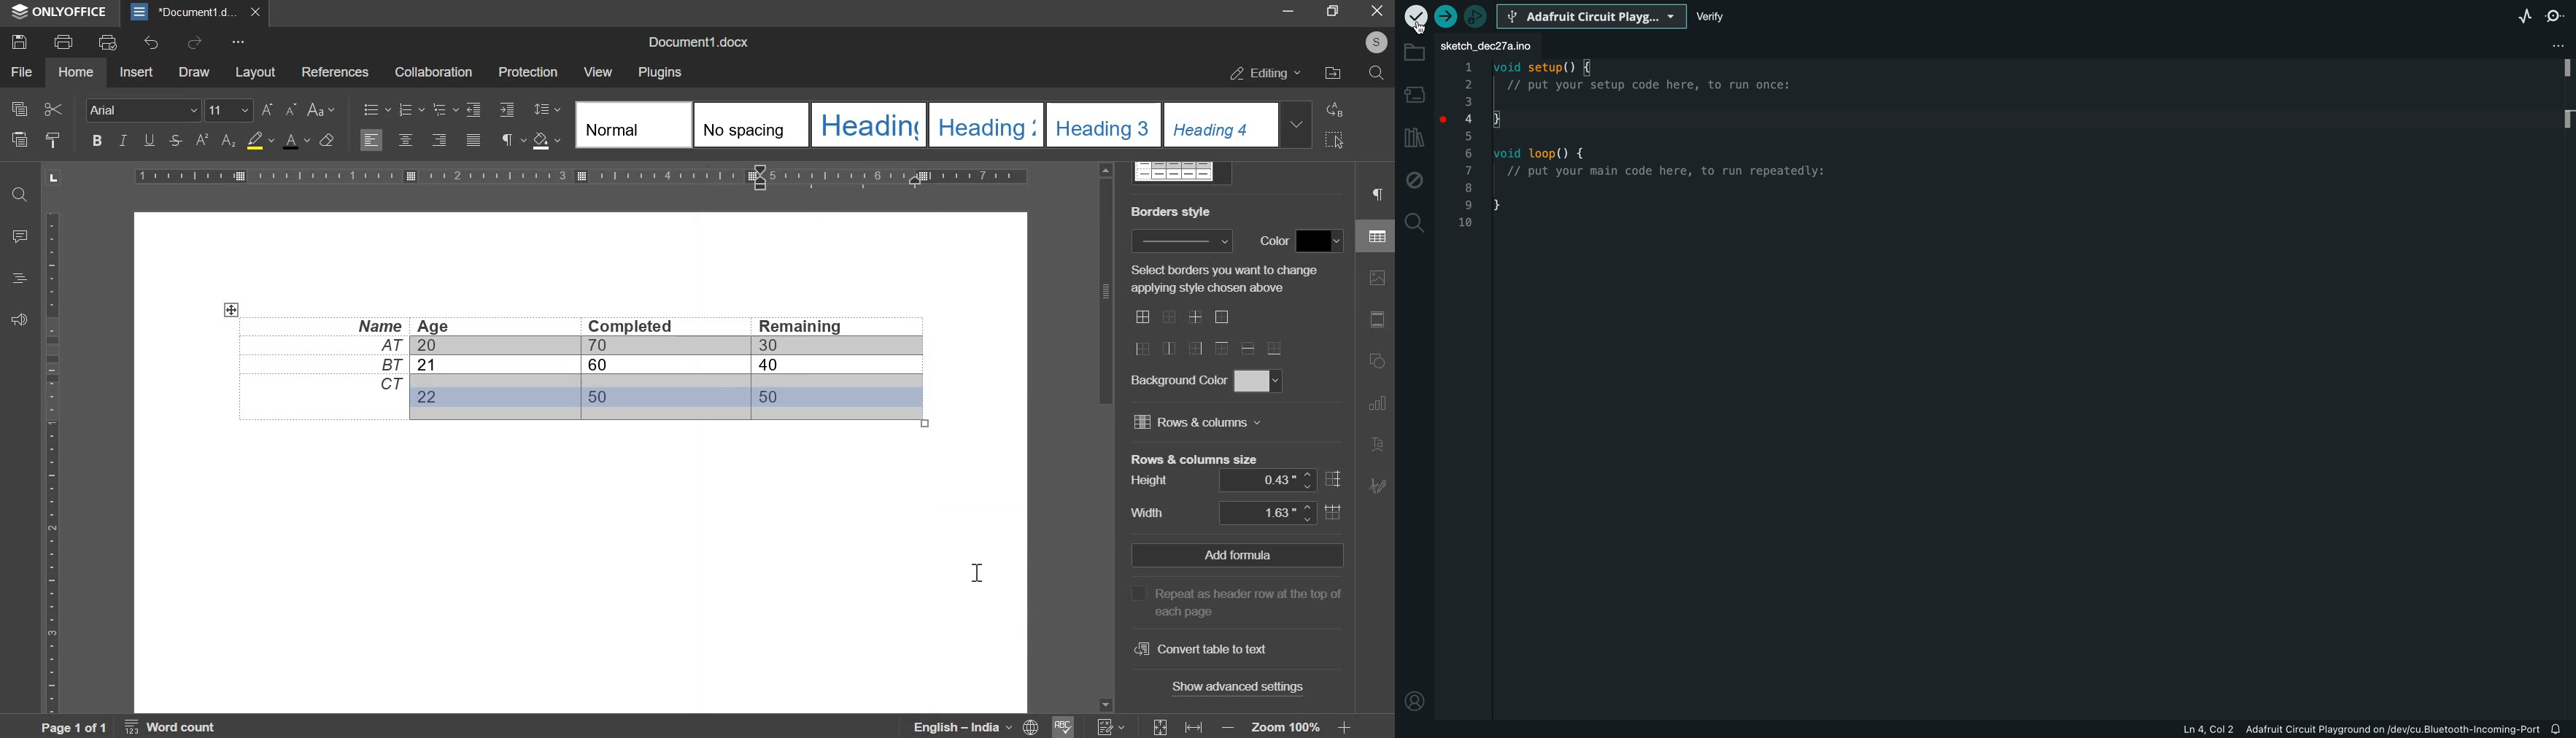  Describe the element at coordinates (134, 72) in the screenshot. I see `insert` at that location.